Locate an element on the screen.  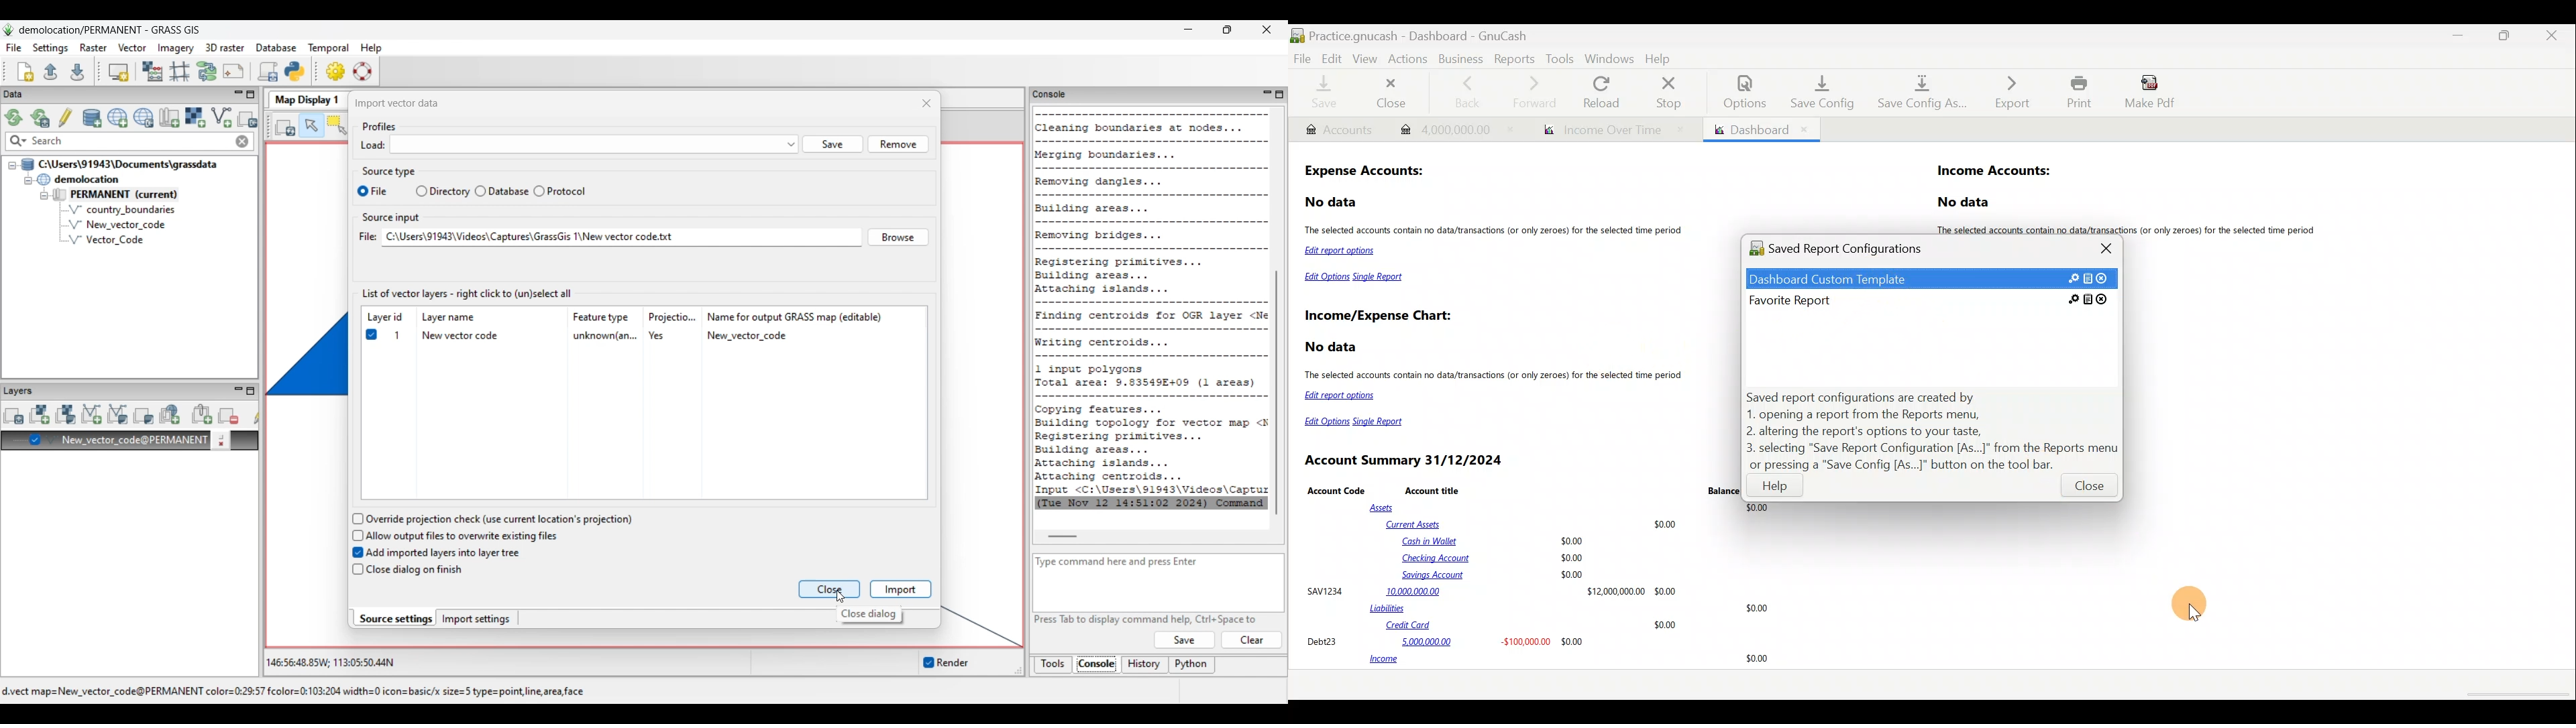
Forward is located at coordinates (1540, 92).